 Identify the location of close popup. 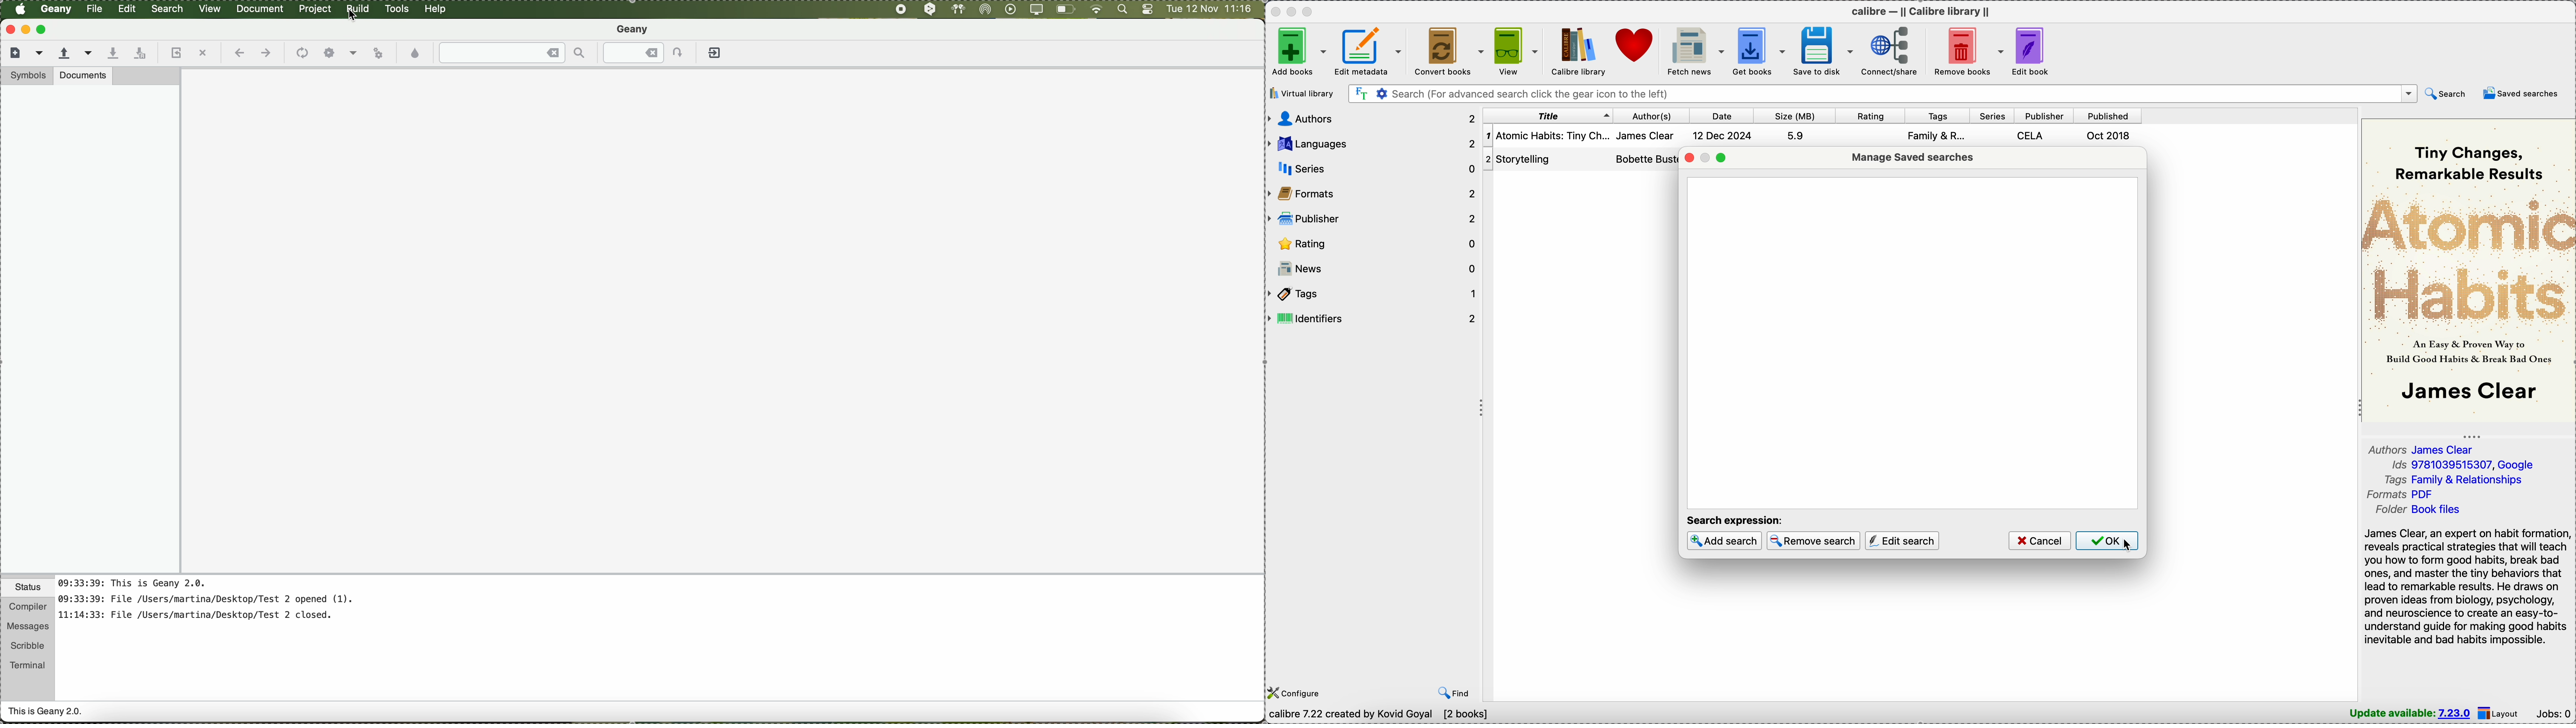
(1687, 156).